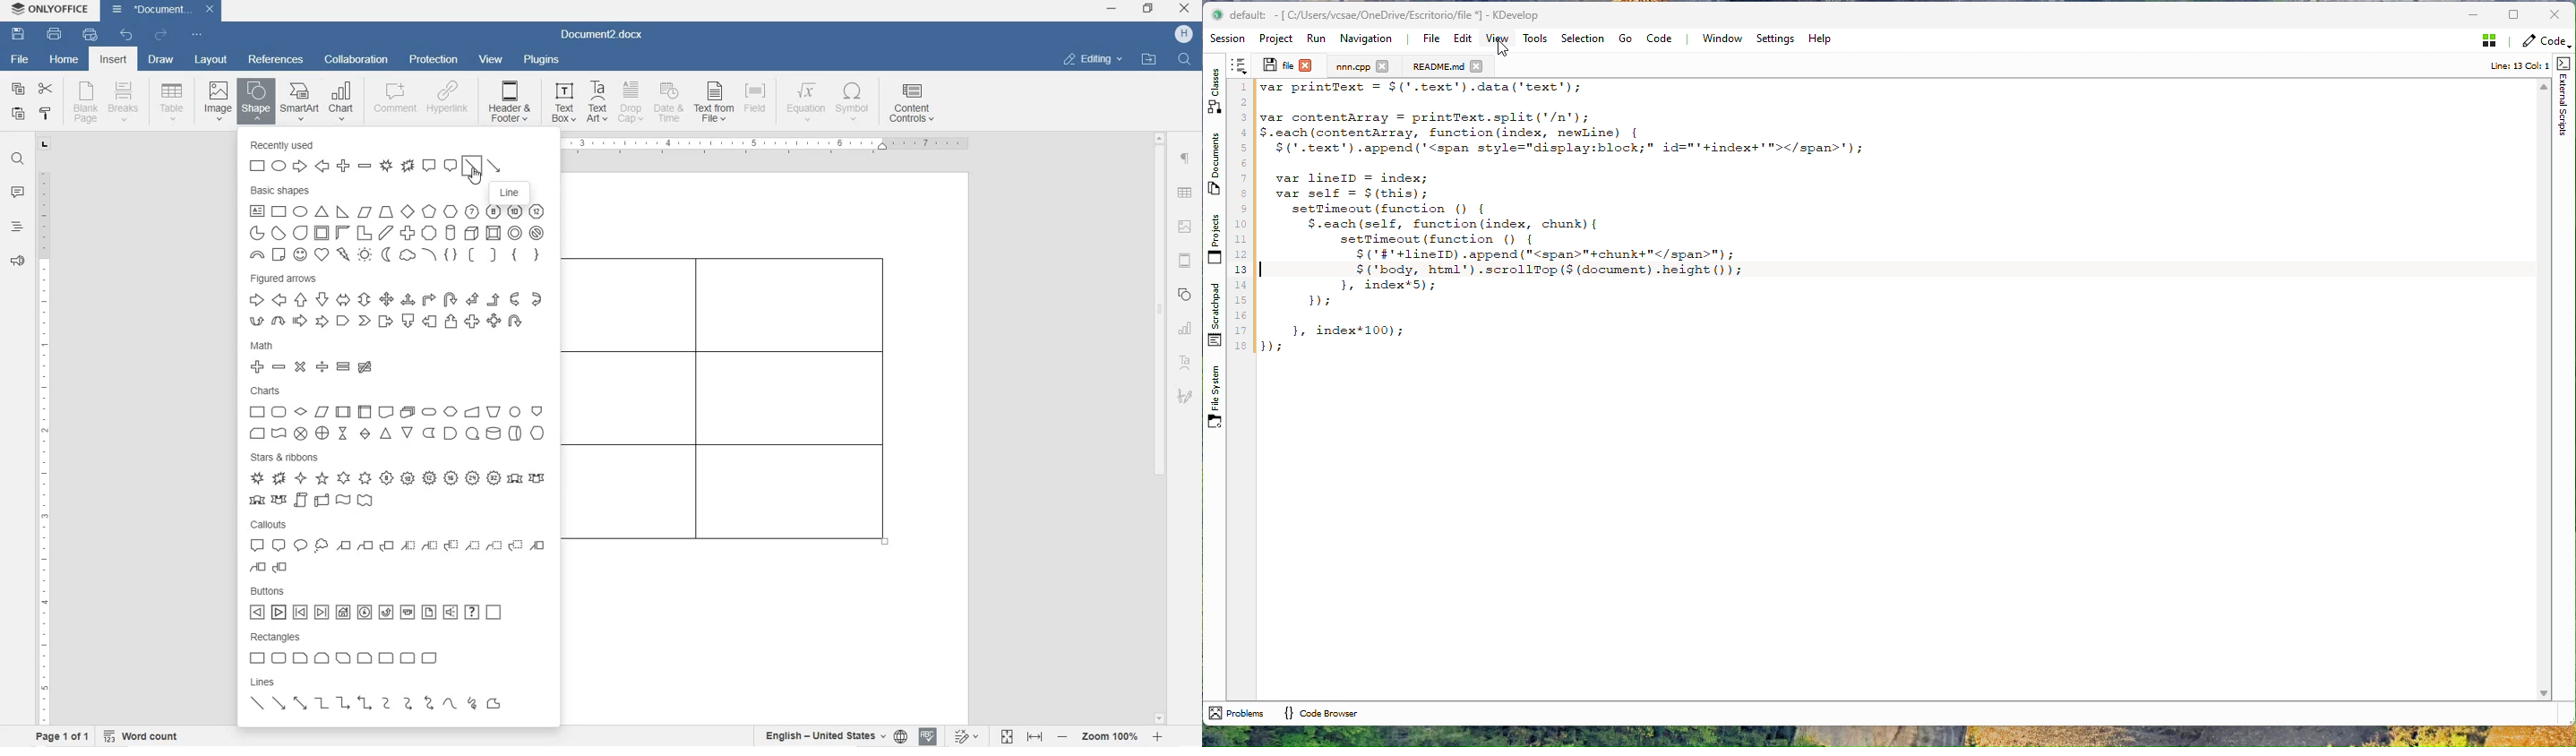 This screenshot has height=756, width=2576. What do you see at coordinates (1184, 9) in the screenshot?
I see `close` at bounding box center [1184, 9].